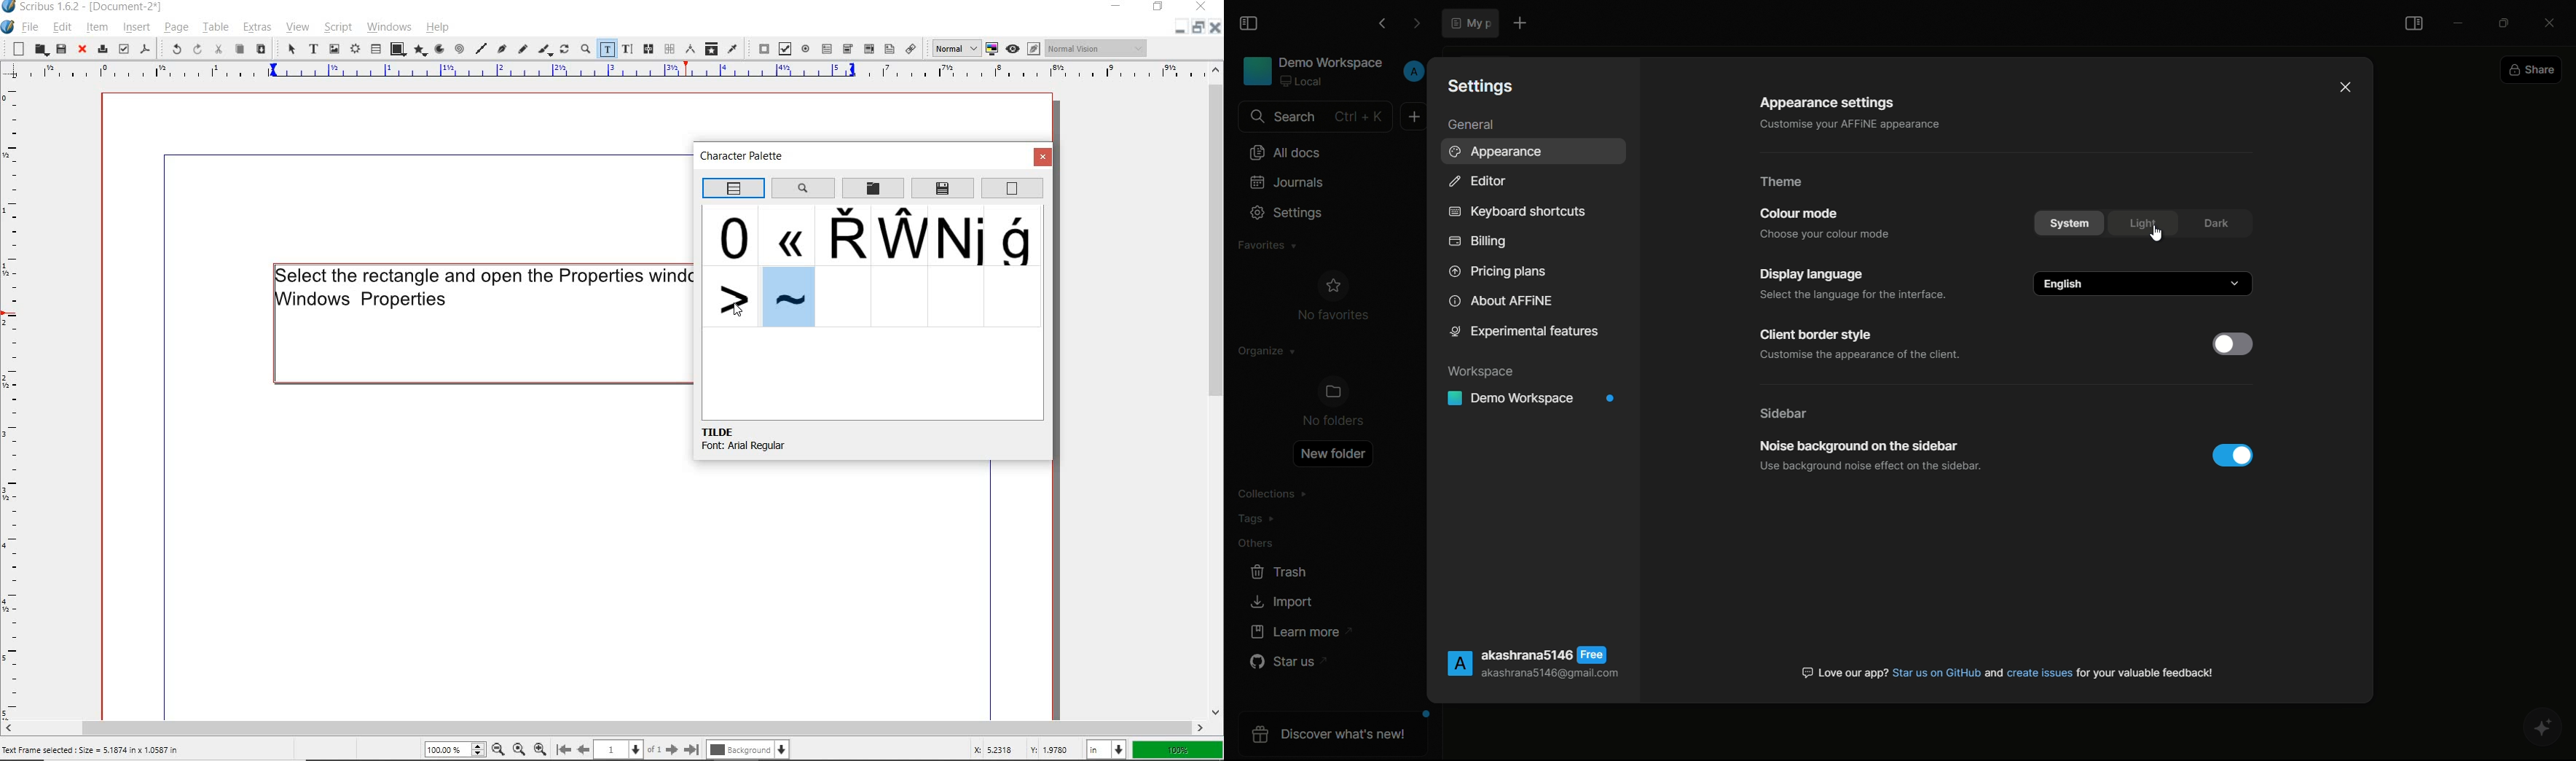 Image resolution: width=2576 pixels, height=784 pixels. What do you see at coordinates (459, 48) in the screenshot?
I see `spiral` at bounding box center [459, 48].